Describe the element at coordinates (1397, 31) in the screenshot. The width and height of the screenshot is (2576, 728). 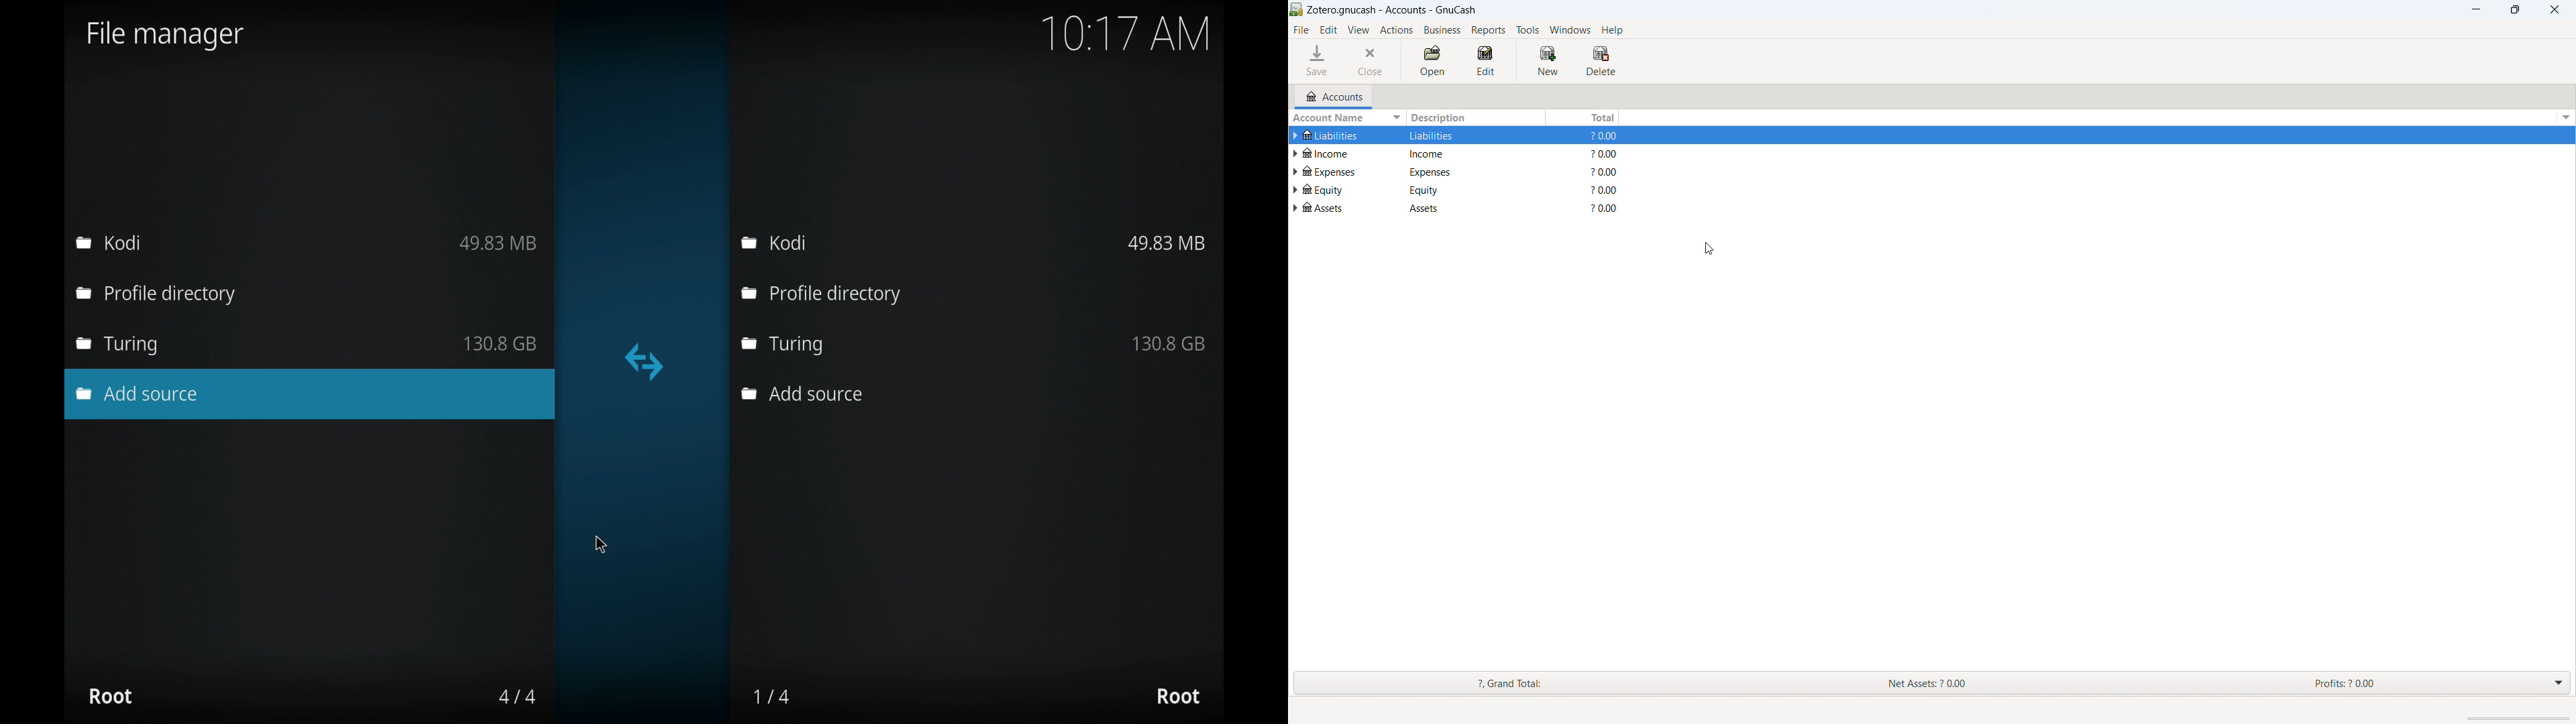
I see `actions` at that location.